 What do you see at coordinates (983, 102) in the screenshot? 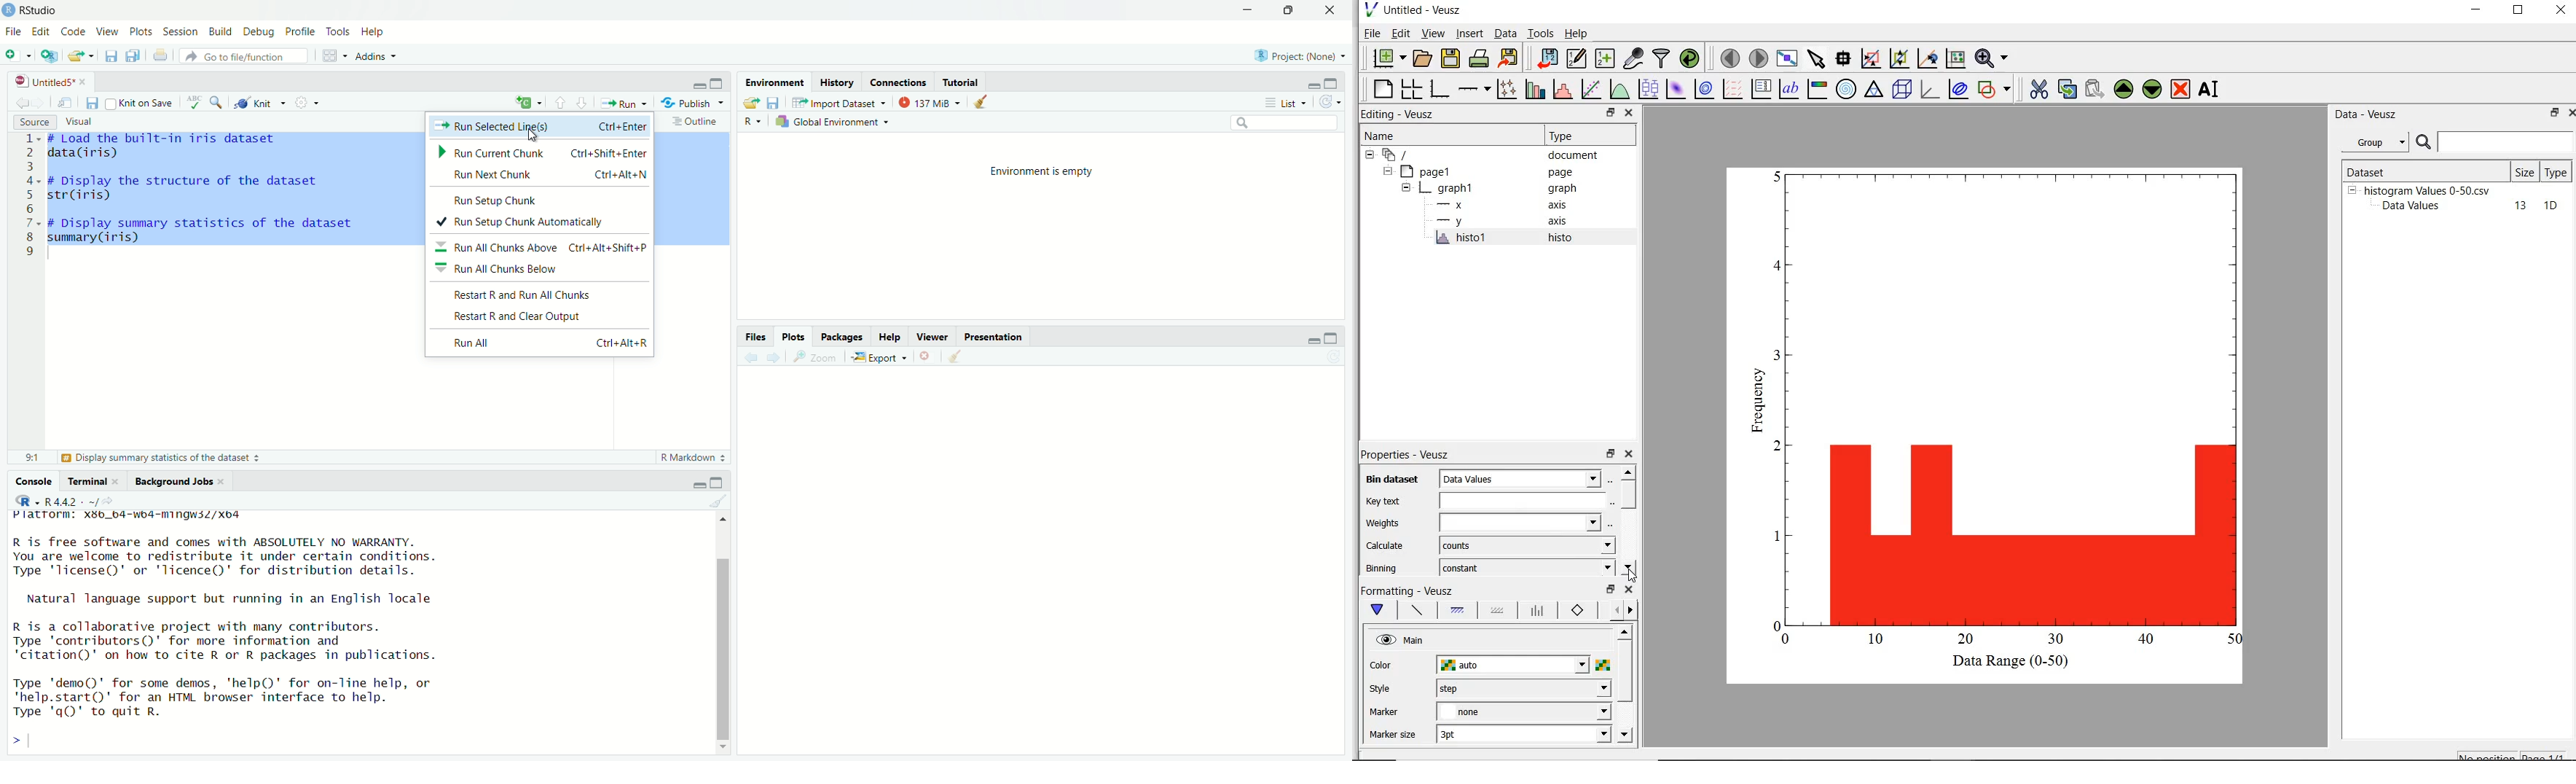
I see `Clear` at bounding box center [983, 102].